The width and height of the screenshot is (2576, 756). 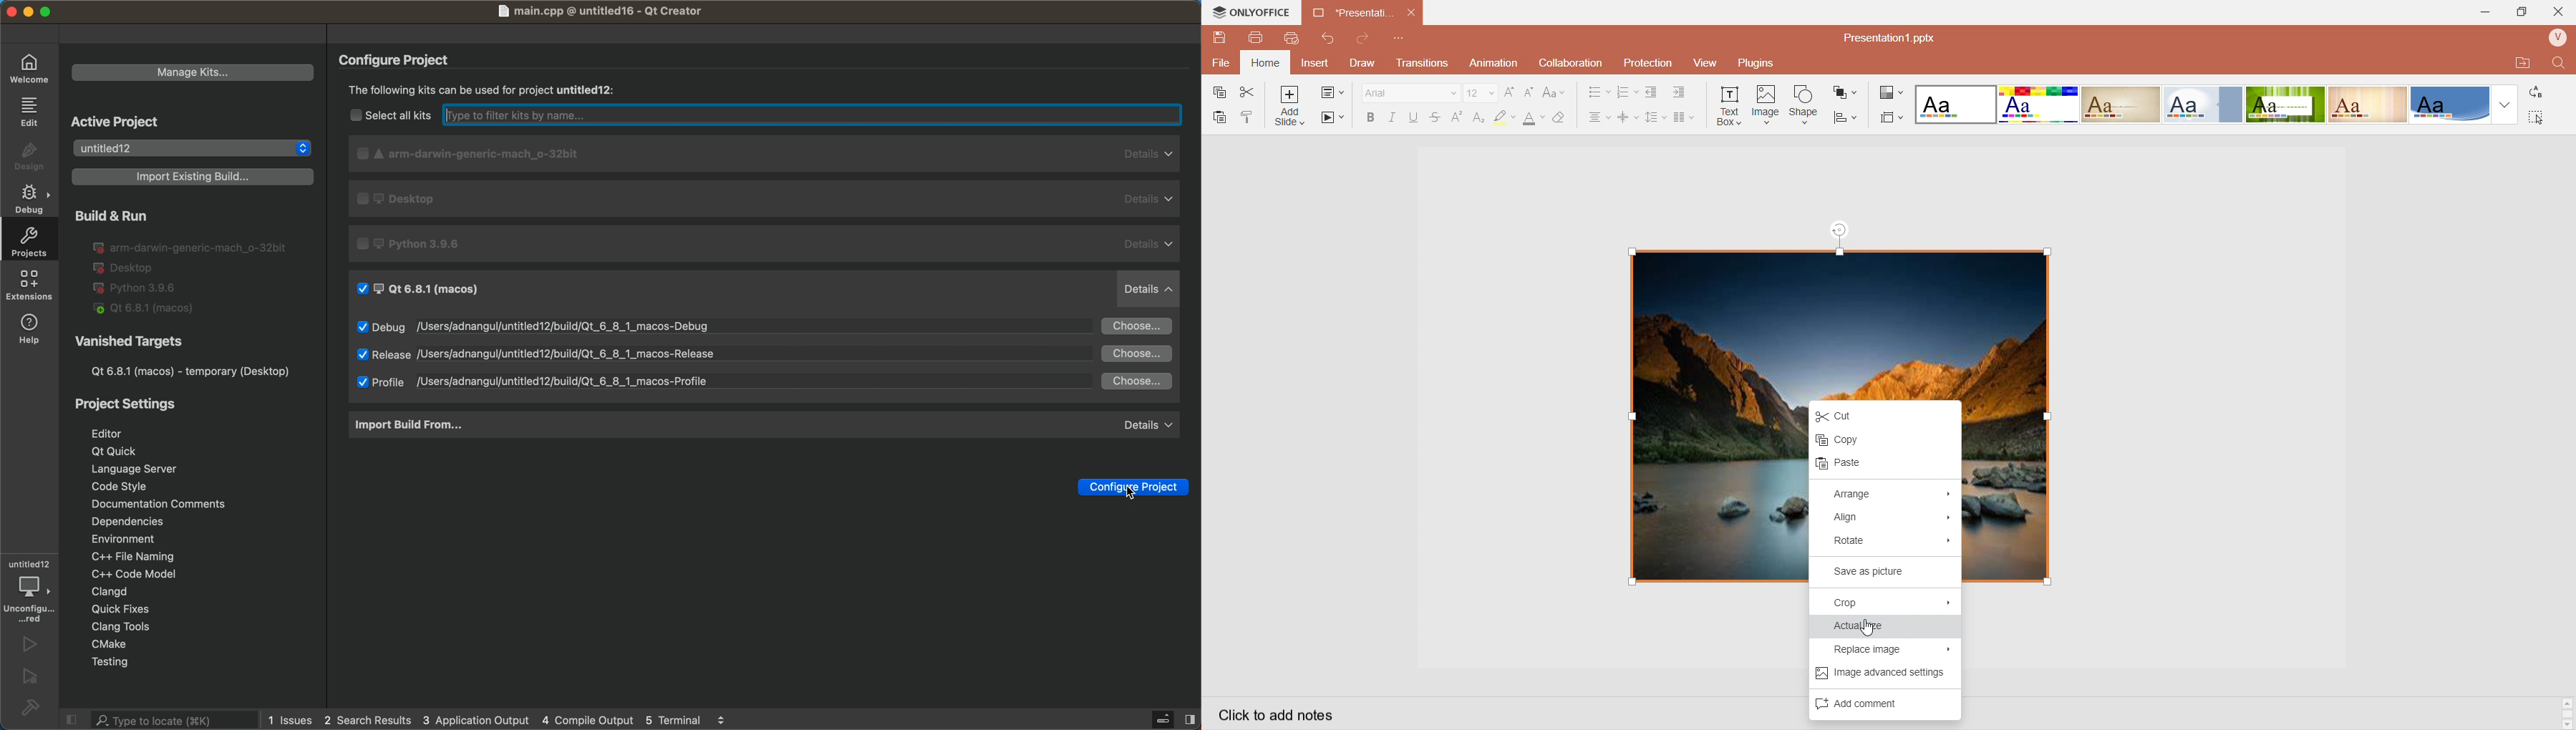 What do you see at coordinates (1882, 573) in the screenshot?
I see `Save as picture` at bounding box center [1882, 573].